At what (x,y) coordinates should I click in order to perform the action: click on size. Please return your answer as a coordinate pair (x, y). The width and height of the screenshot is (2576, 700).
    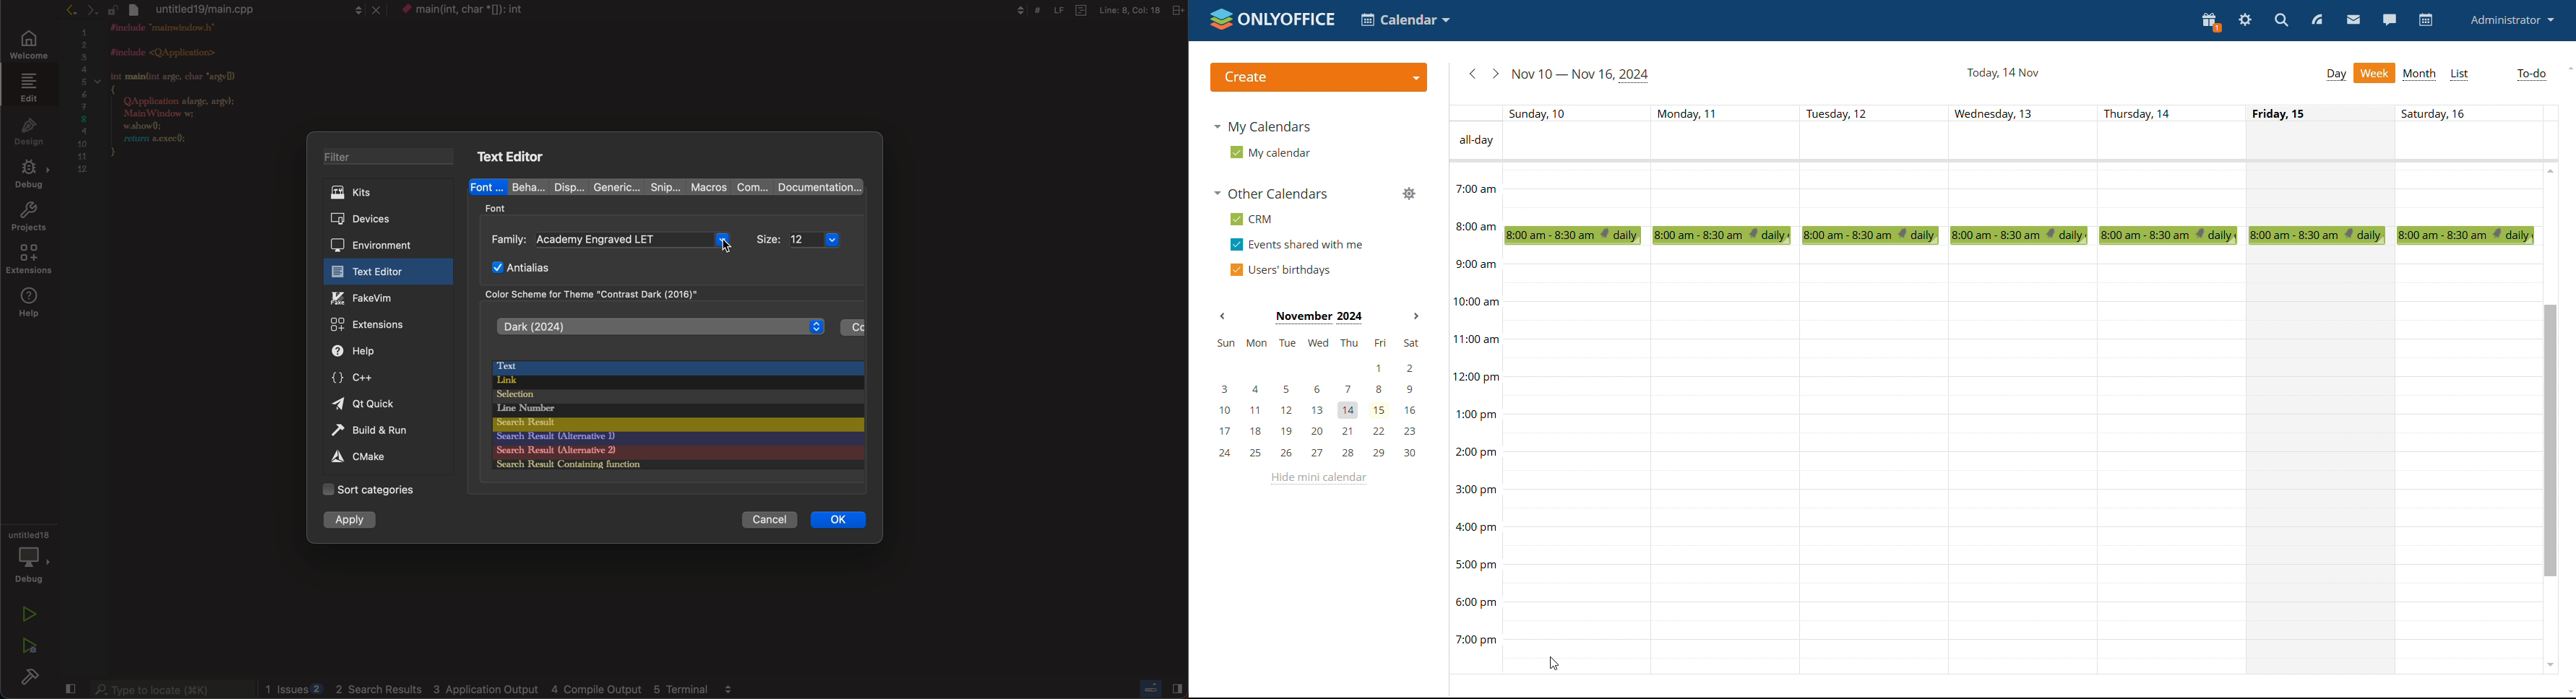
    Looking at the image, I should click on (805, 239).